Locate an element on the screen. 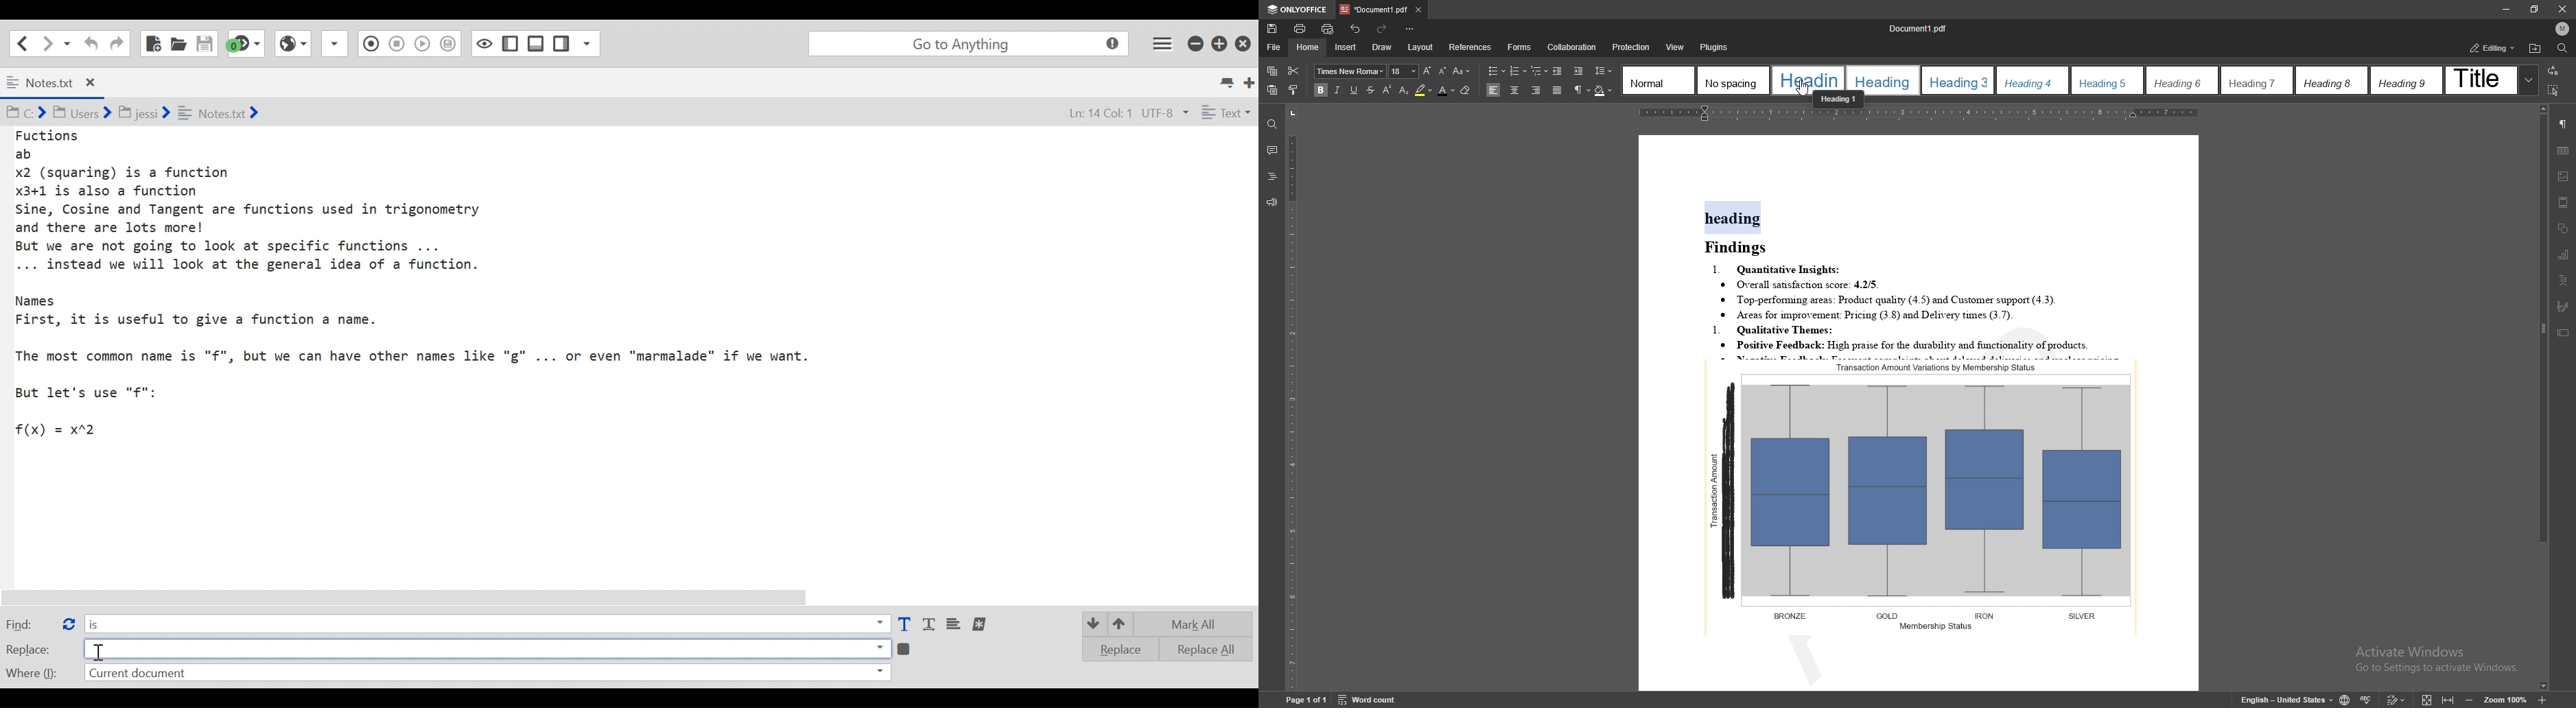 The height and width of the screenshot is (728, 2576). 1. Quantitative Insights: is located at coordinates (1779, 269).